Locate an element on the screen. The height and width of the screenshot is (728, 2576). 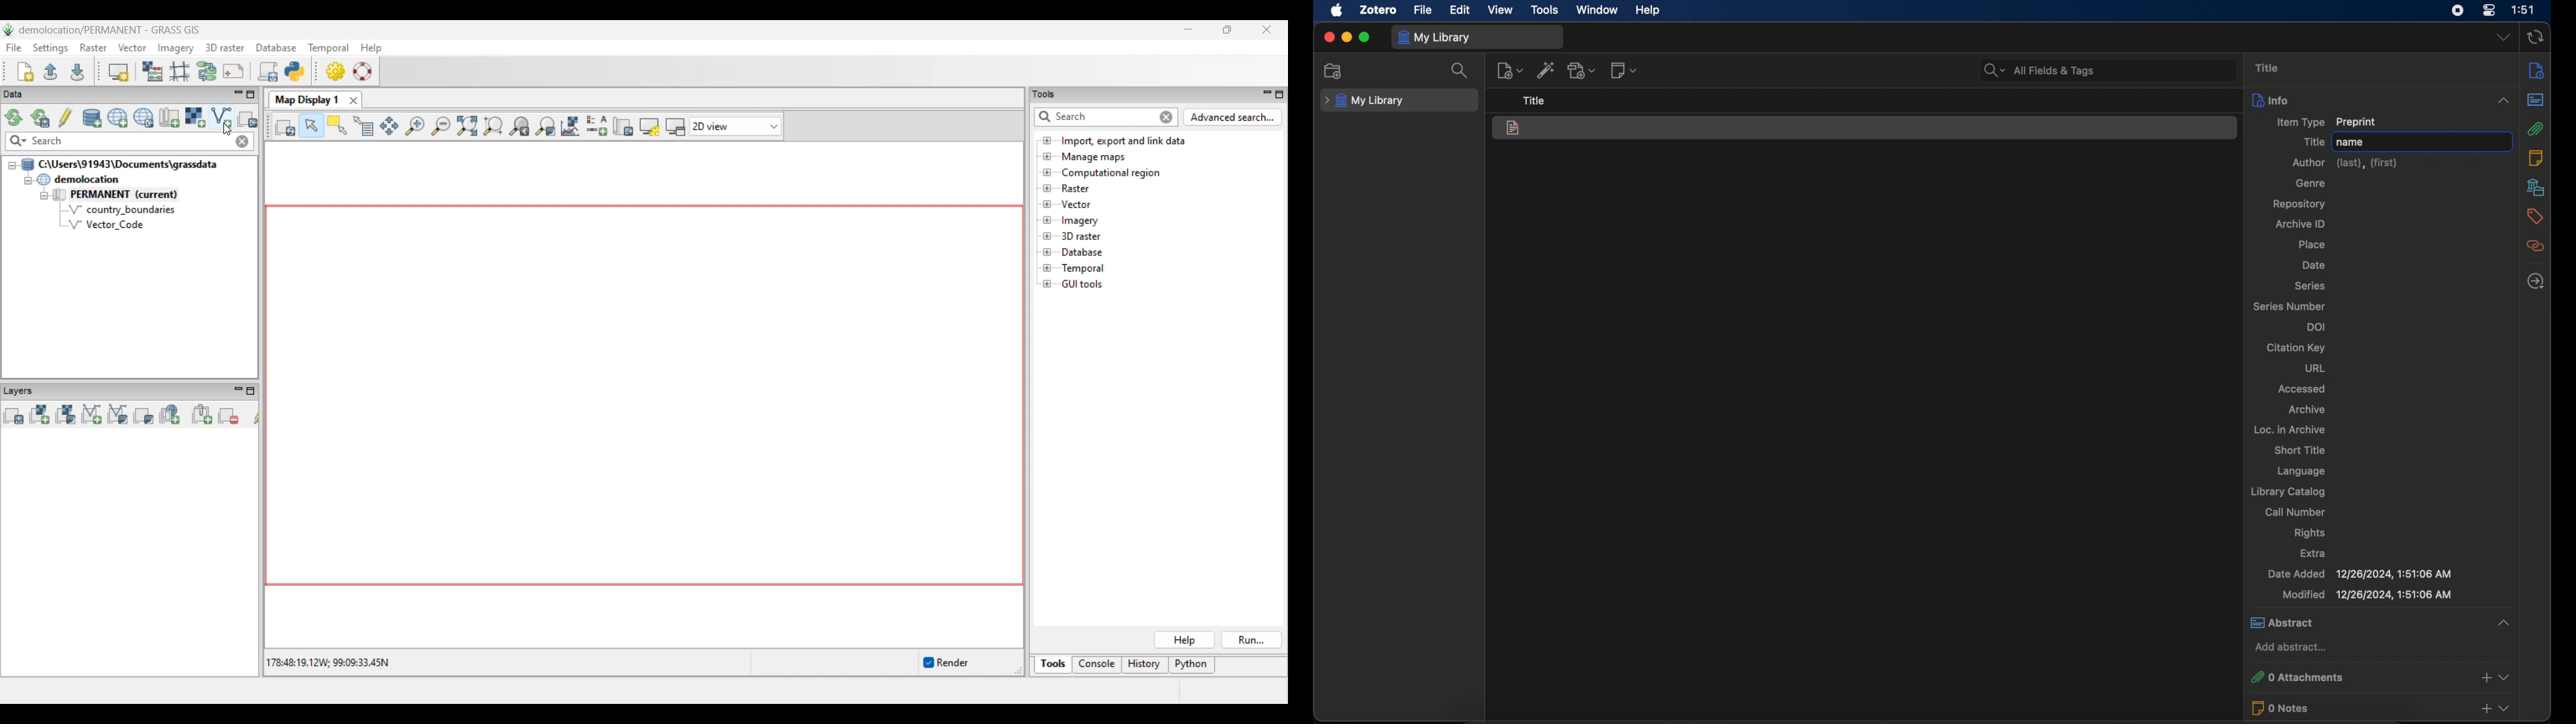
title is located at coordinates (1534, 101).